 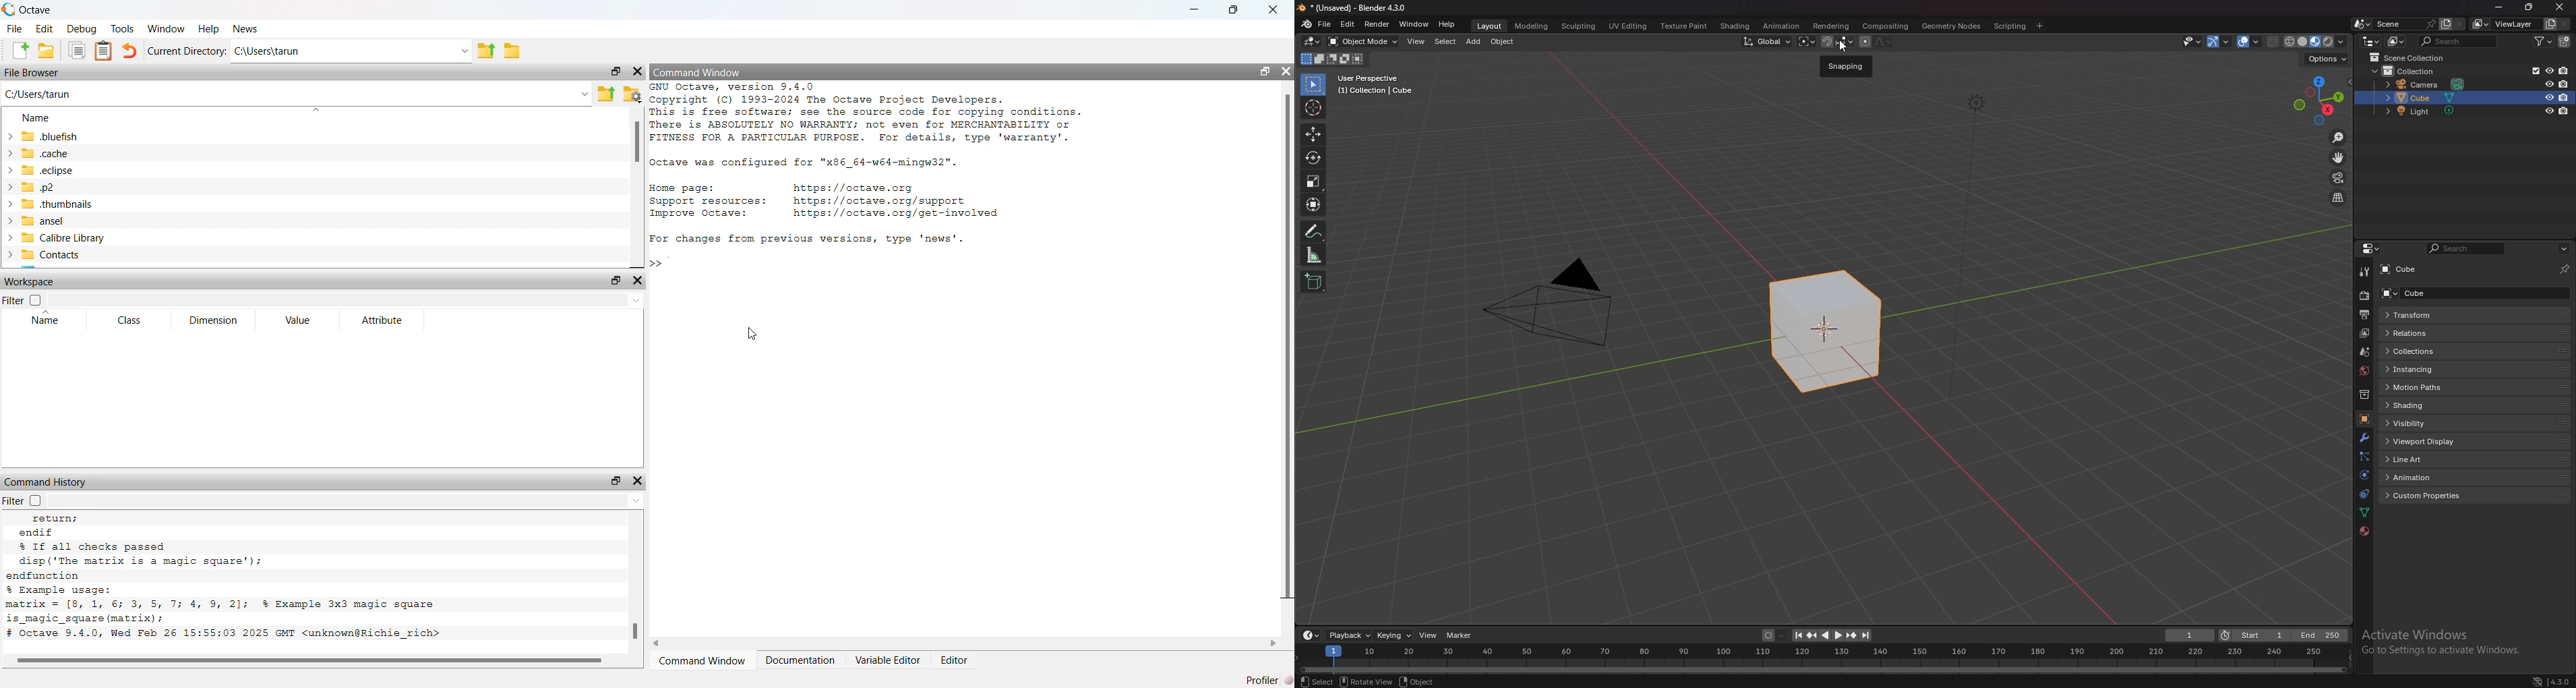 I want to click on dropdown, so click(x=635, y=300).